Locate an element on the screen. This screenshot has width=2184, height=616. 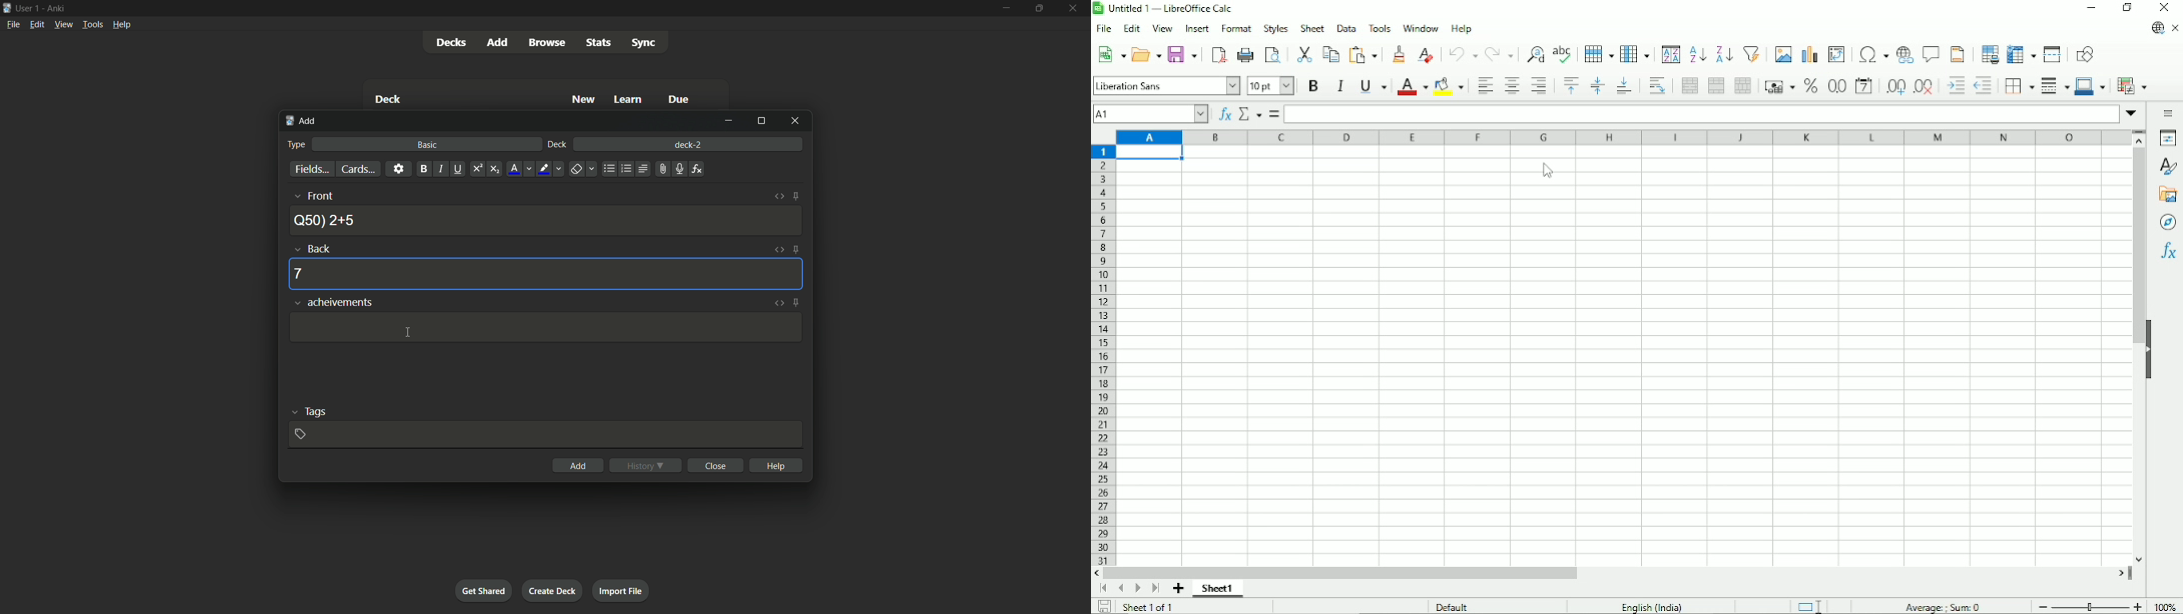
Window is located at coordinates (1421, 29).